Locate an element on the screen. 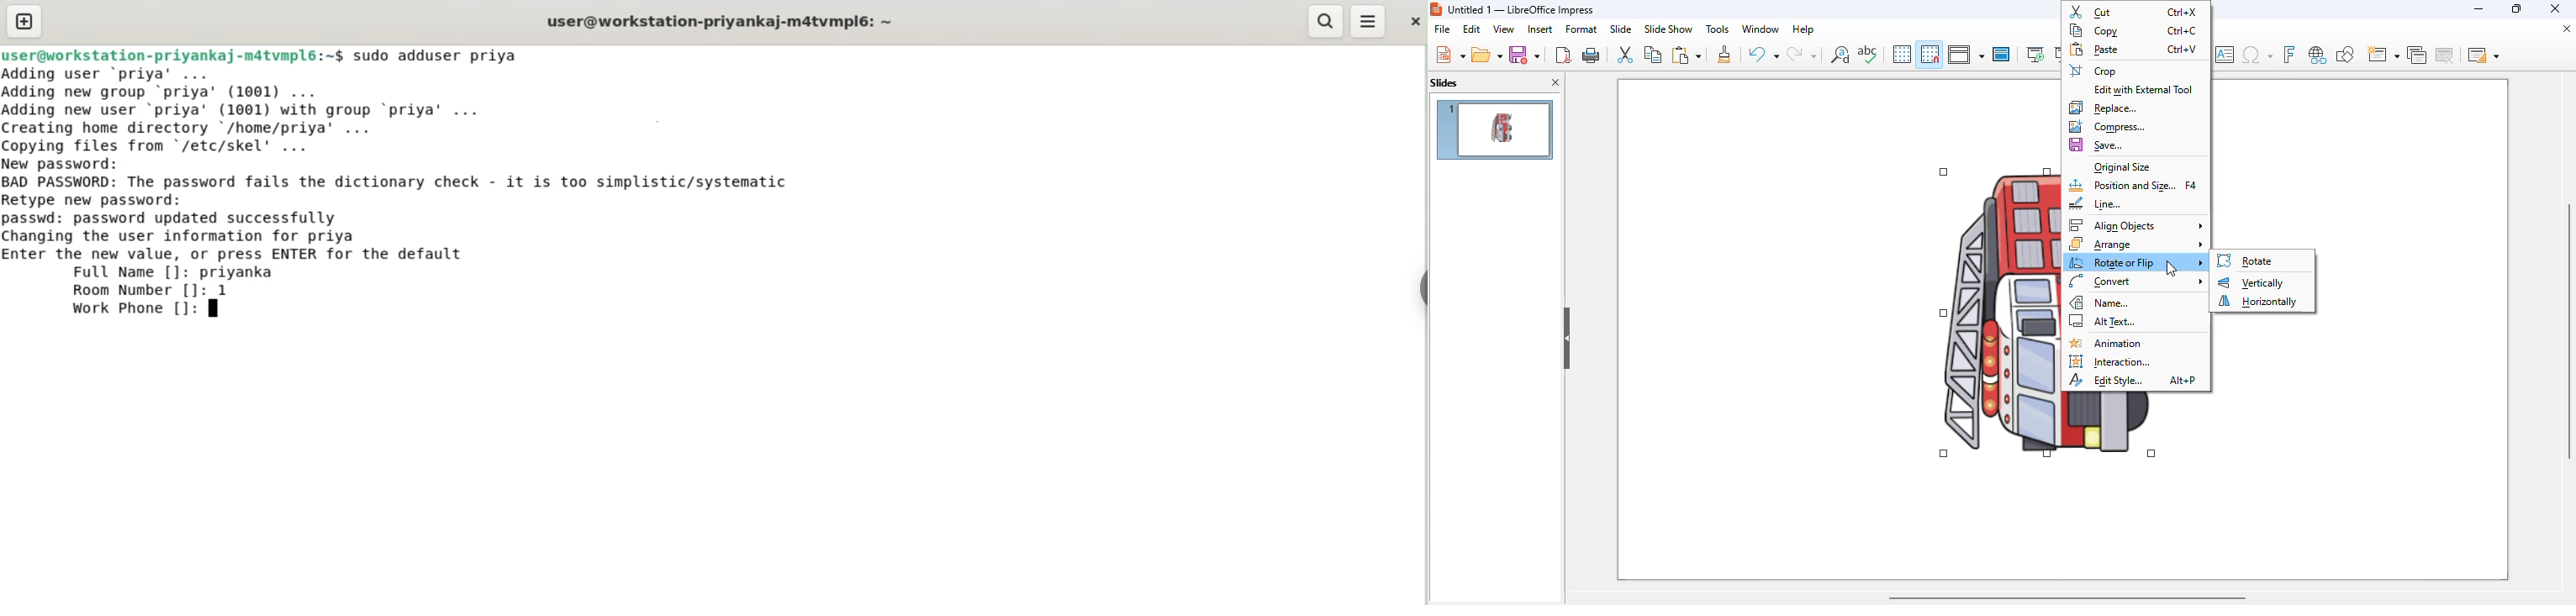 The width and height of the screenshot is (2576, 616). cut is located at coordinates (2136, 12).